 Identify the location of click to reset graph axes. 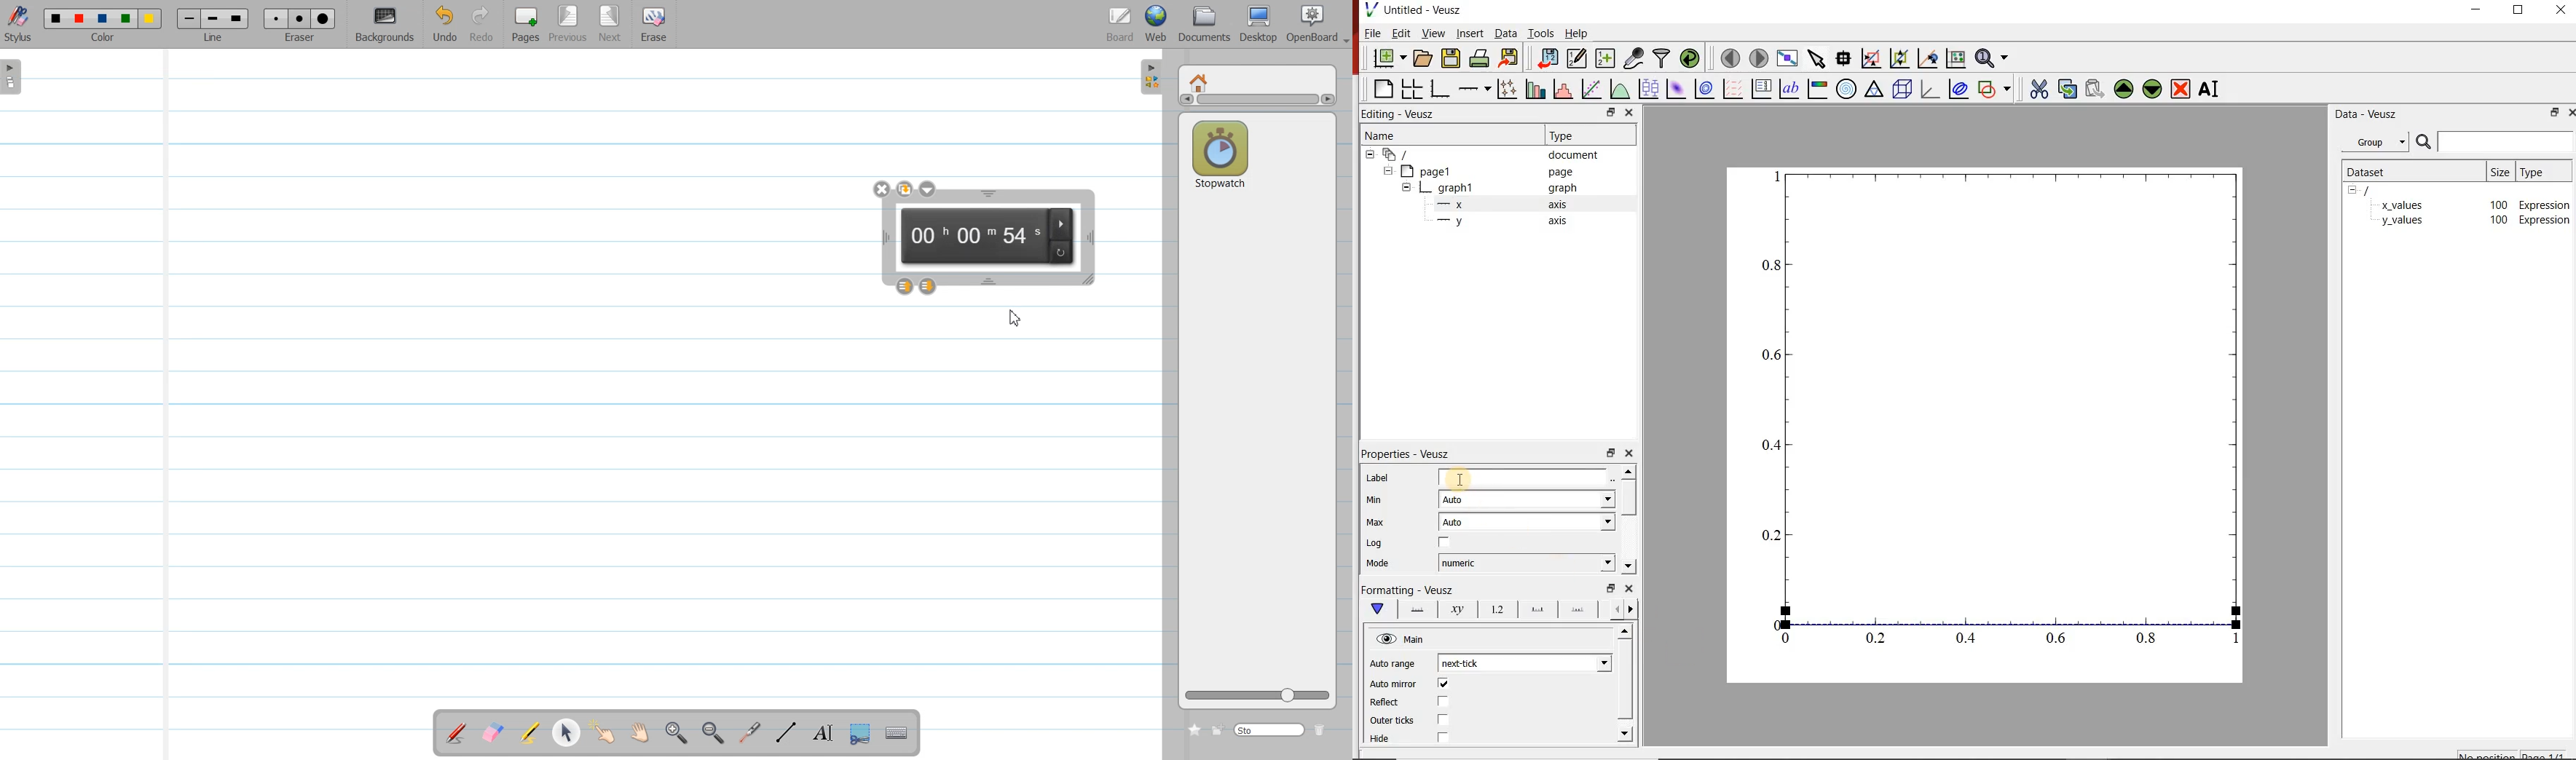
(1955, 59).